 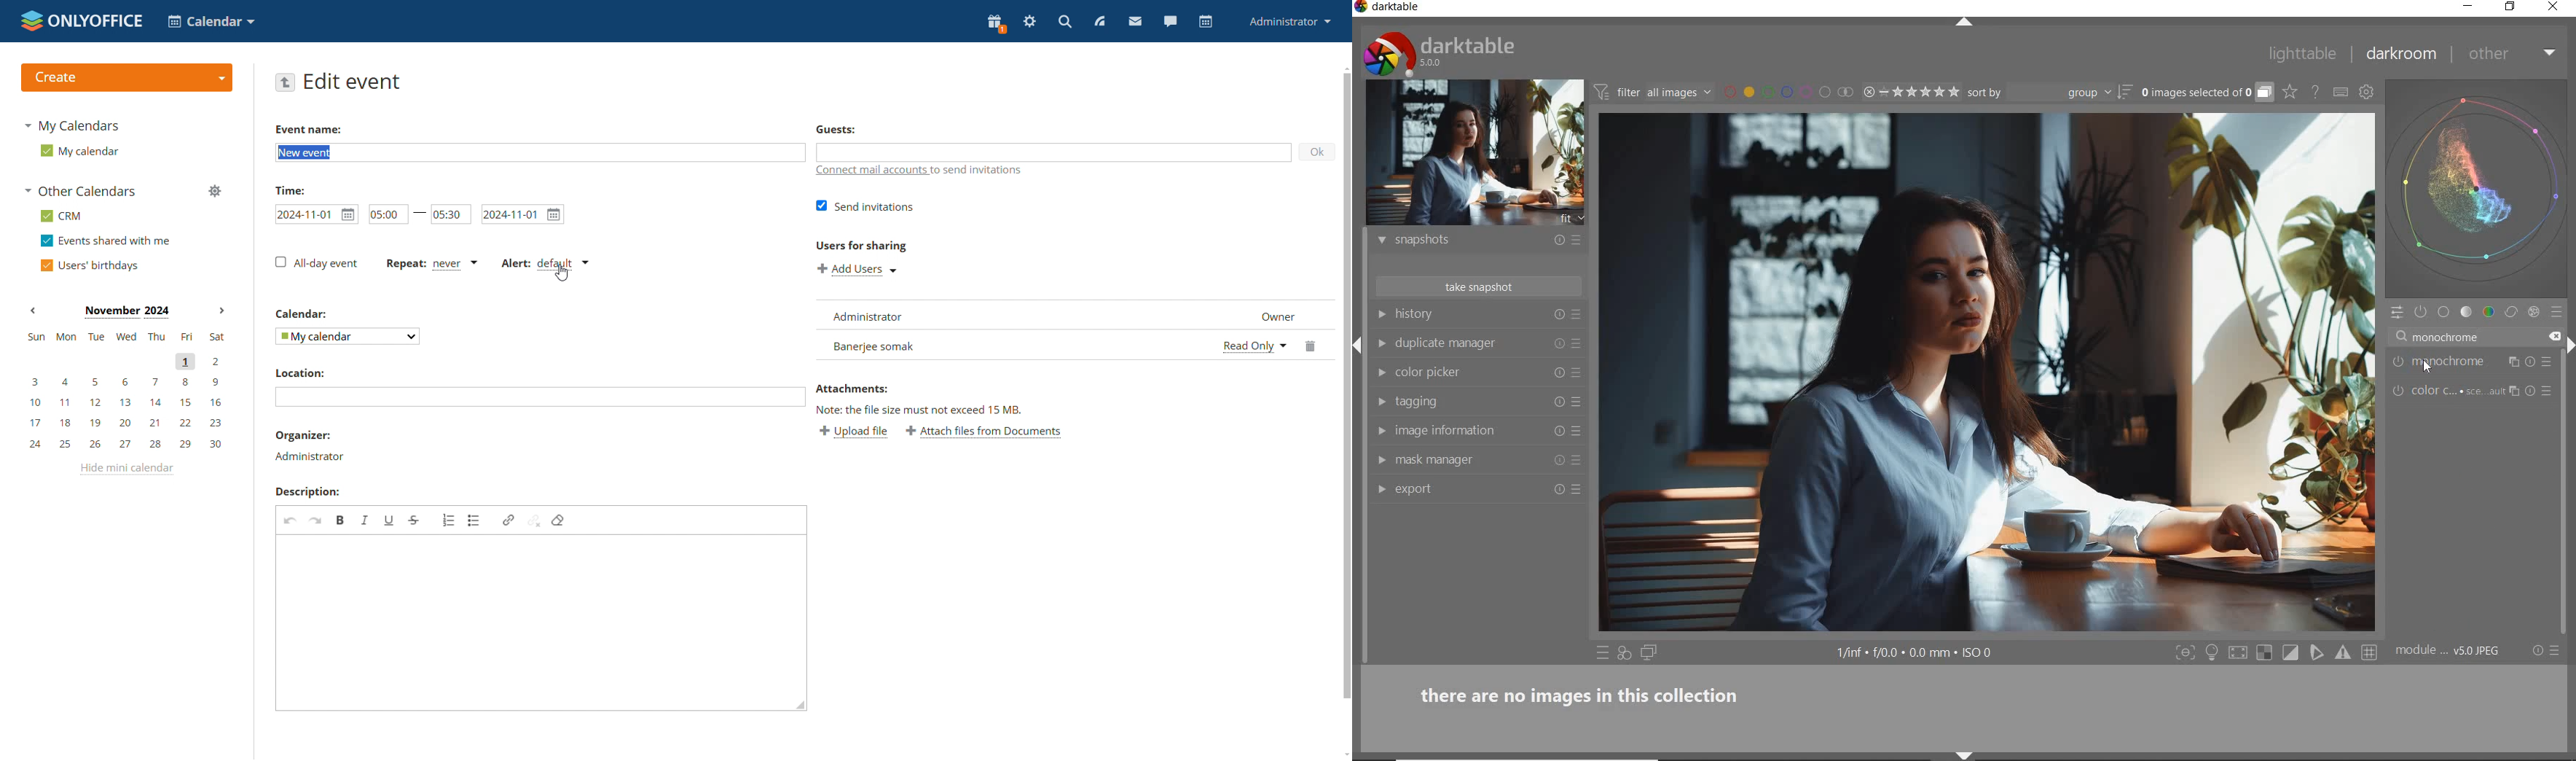 What do you see at coordinates (2398, 391) in the screenshot?
I see `'color c' is switched off` at bounding box center [2398, 391].